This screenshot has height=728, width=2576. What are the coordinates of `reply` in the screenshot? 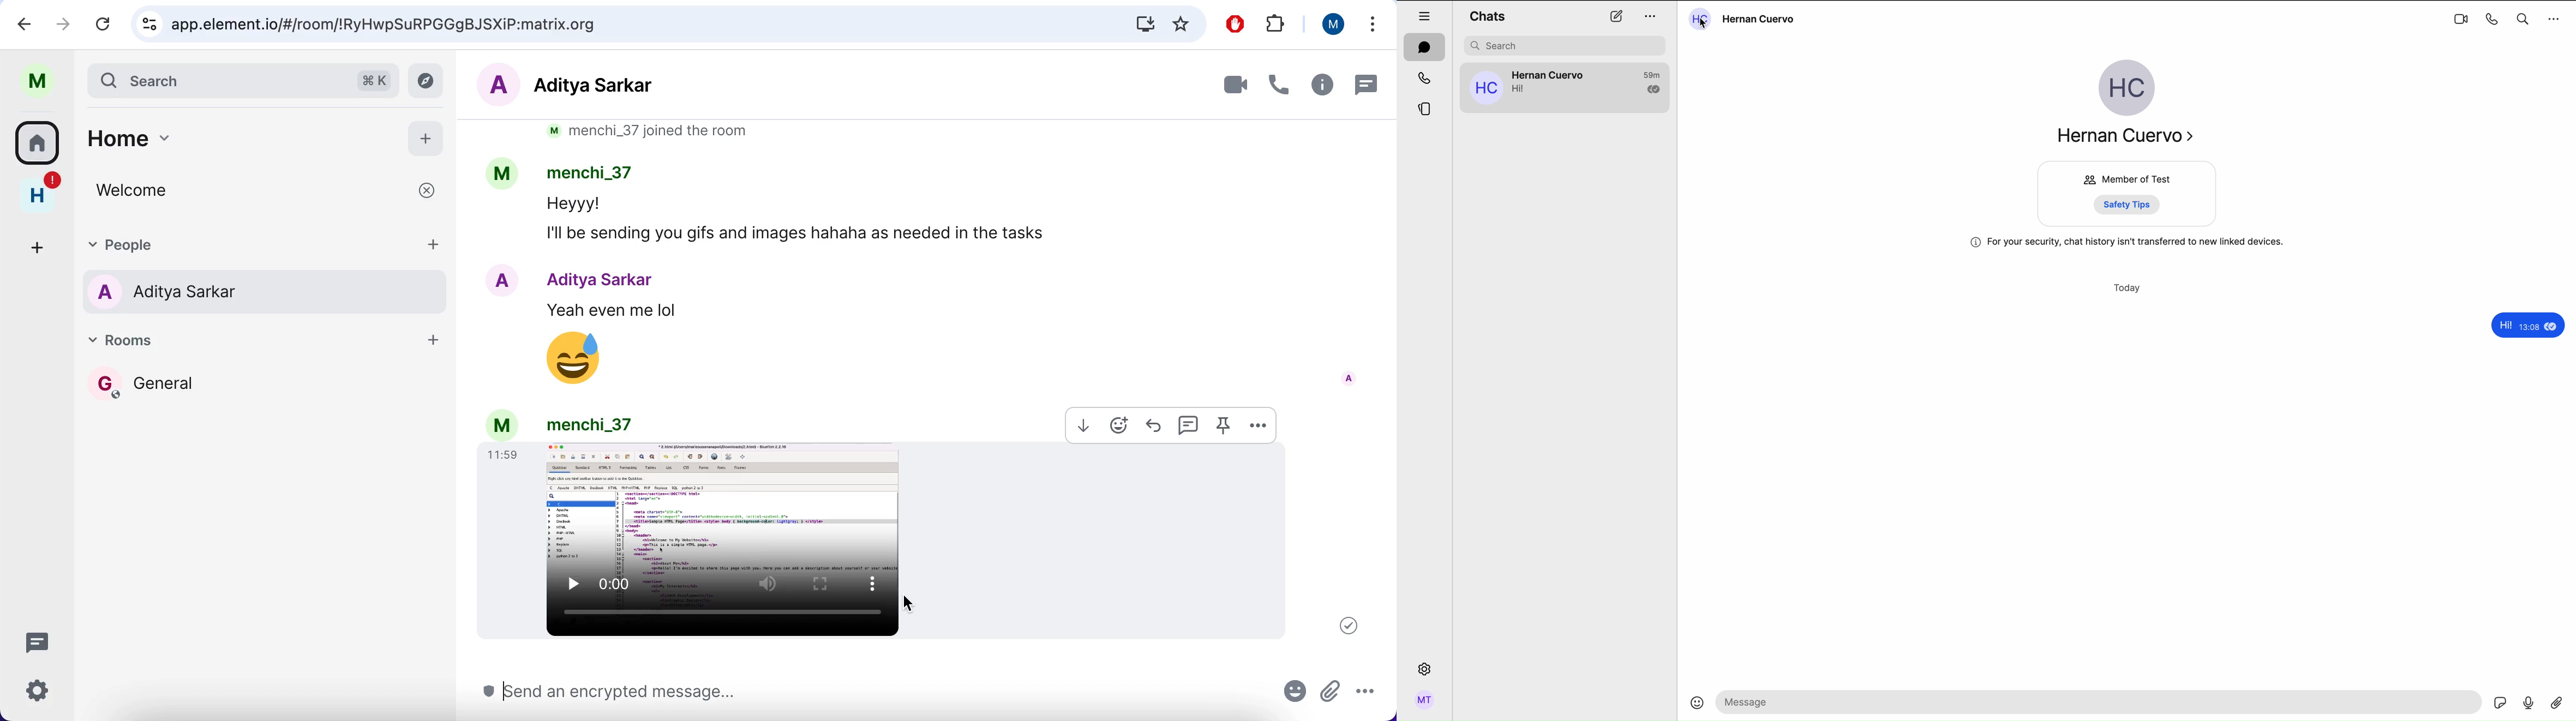 It's located at (1153, 424).